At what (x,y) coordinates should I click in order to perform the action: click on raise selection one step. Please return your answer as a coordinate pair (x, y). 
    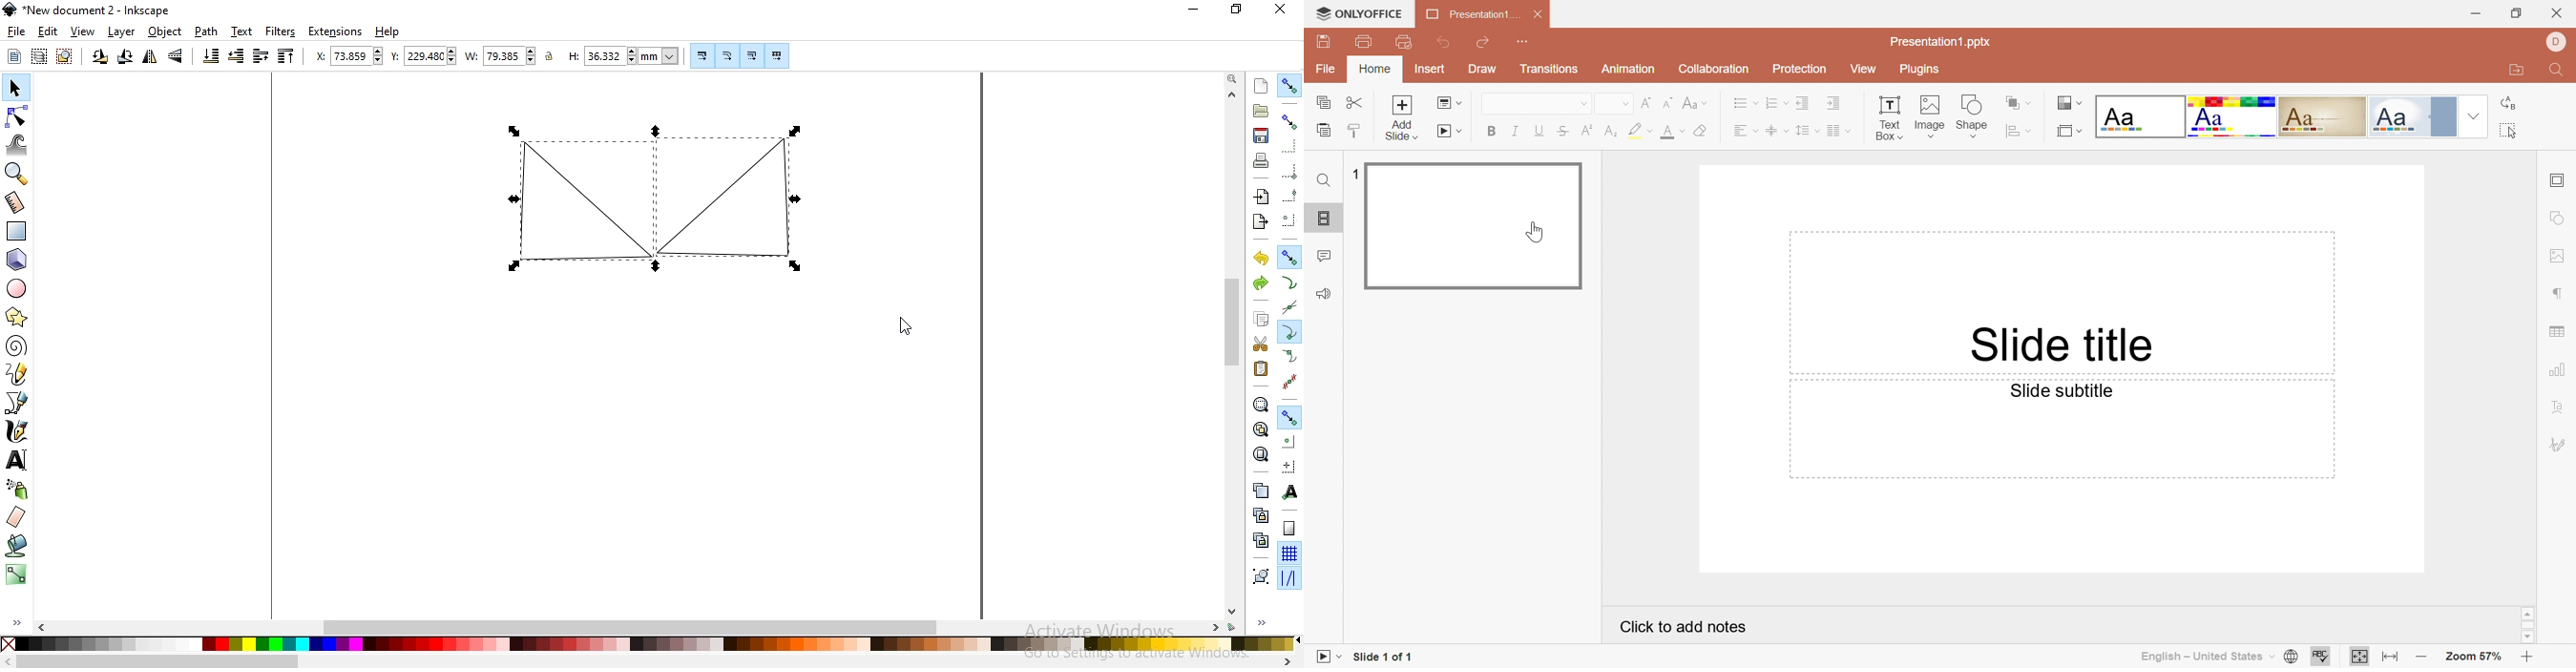
    Looking at the image, I should click on (260, 57).